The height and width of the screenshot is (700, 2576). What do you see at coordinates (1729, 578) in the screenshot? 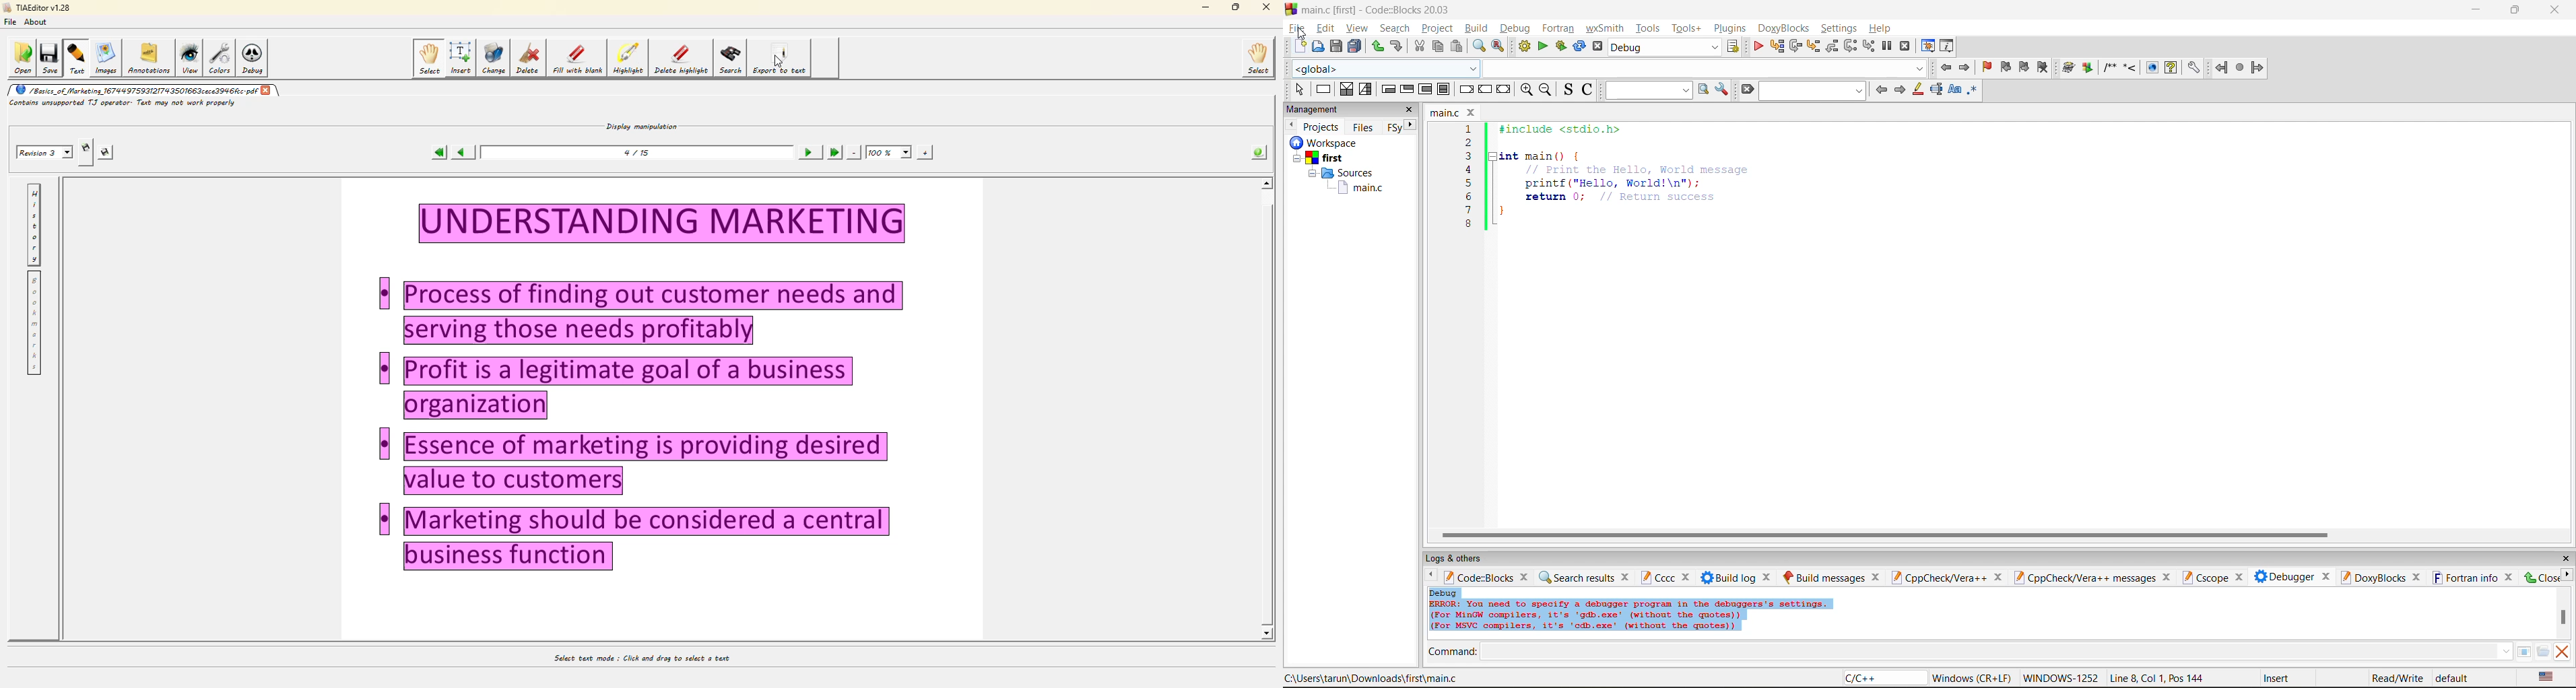
I see `build log` at bounding box center [1729, 578].